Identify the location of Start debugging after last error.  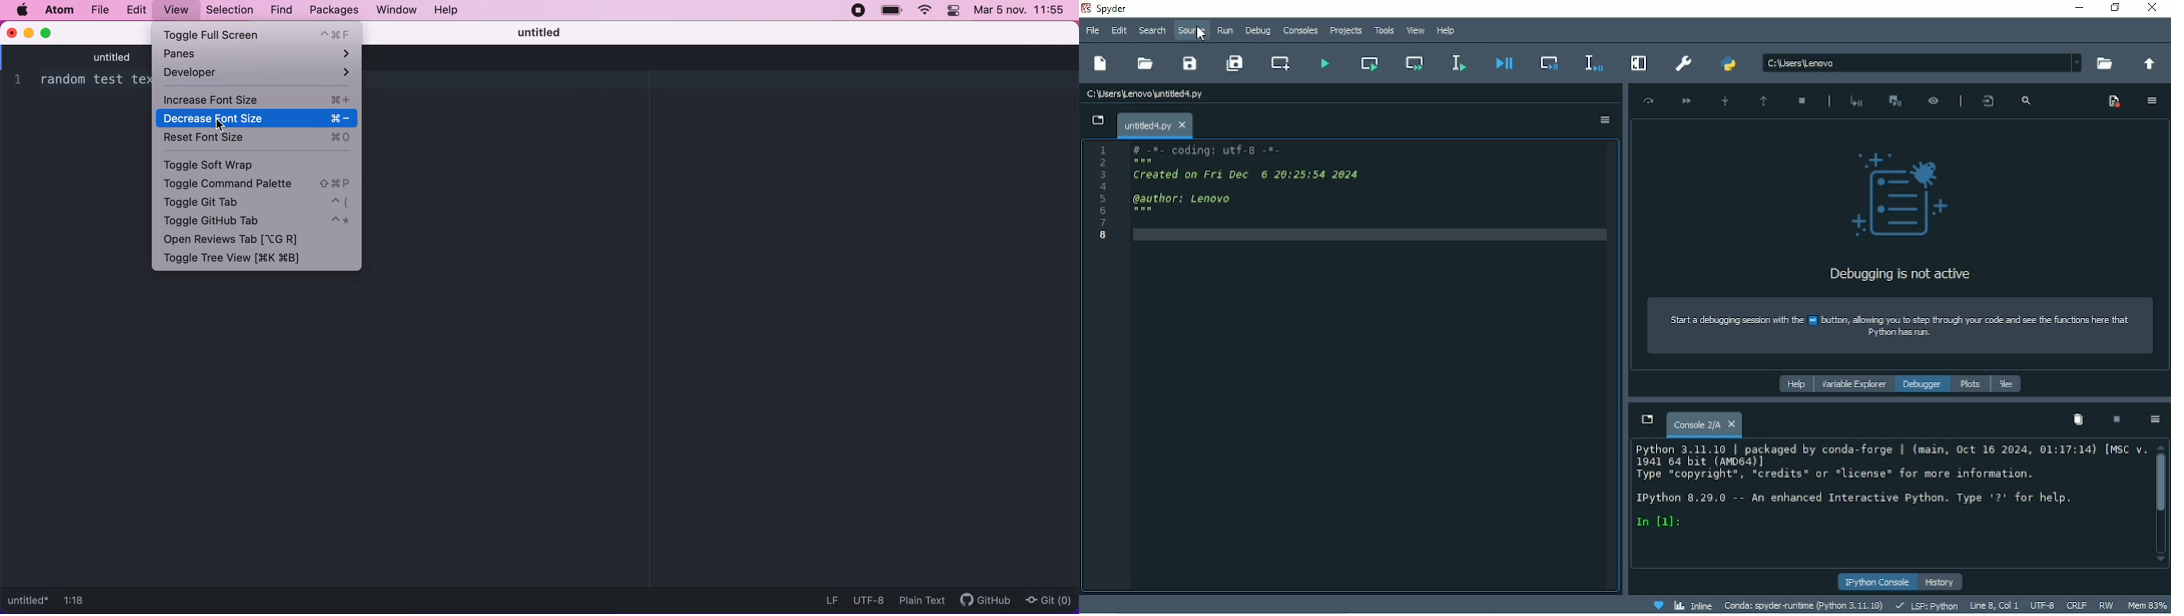
(1857, 101).